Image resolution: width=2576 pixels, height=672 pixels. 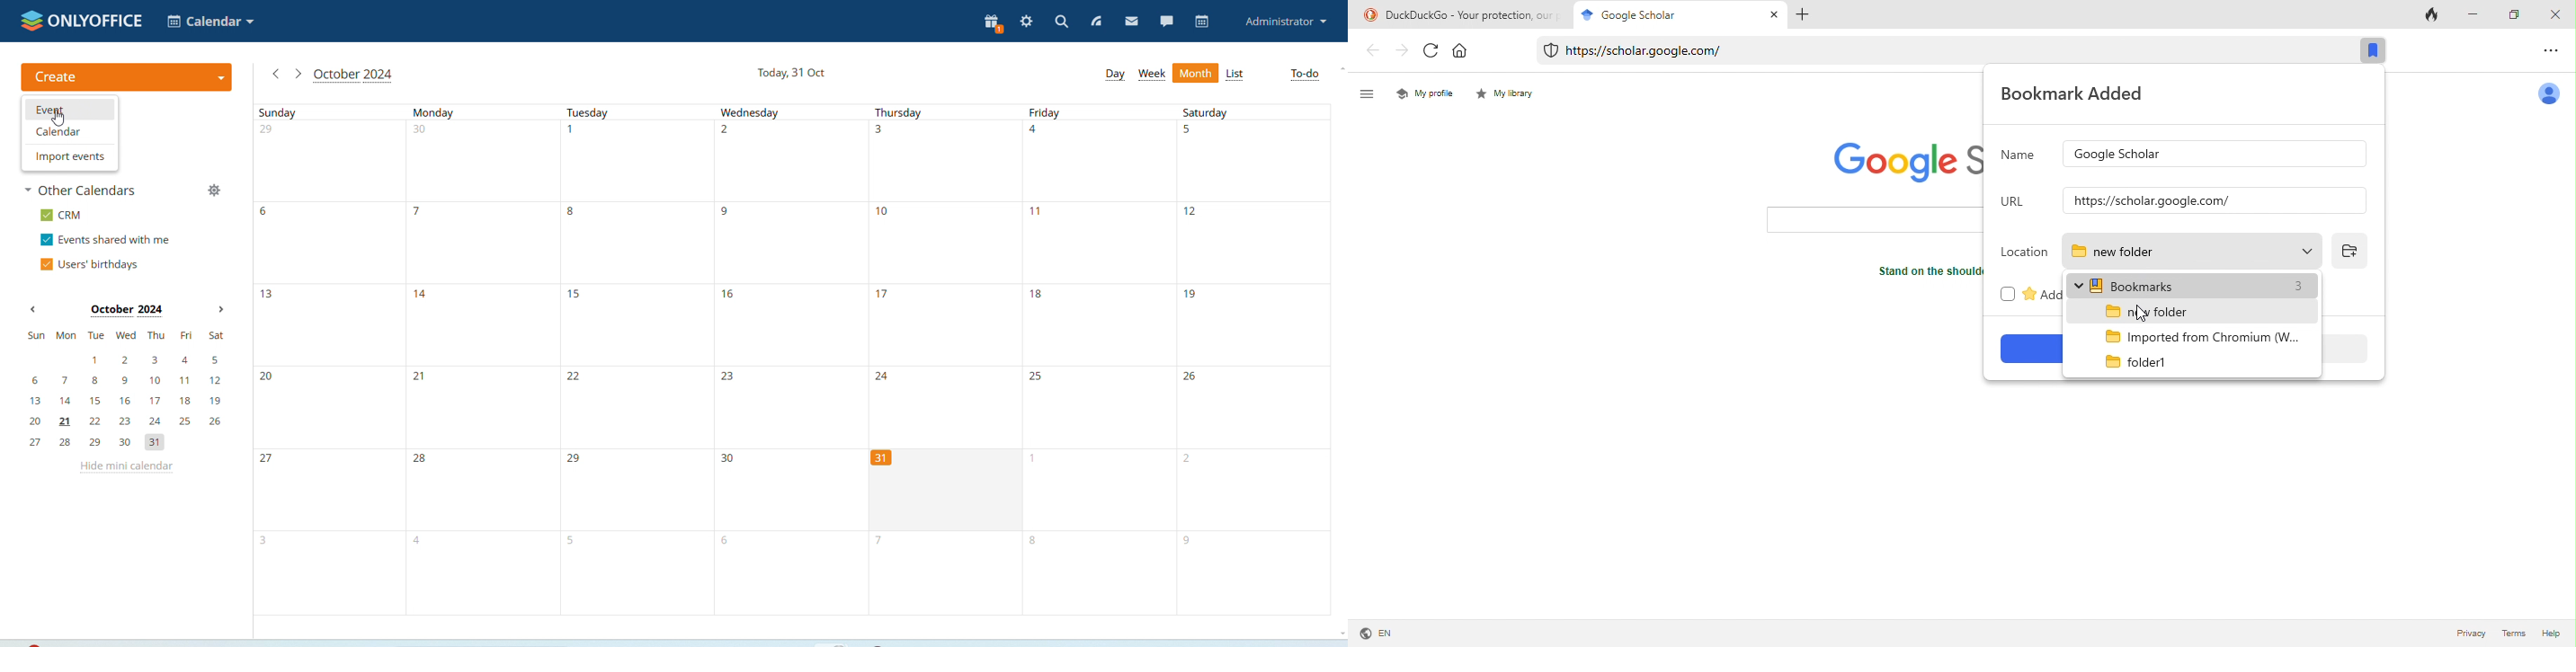 What do you see at coordinates (119, 309) in the screenshot?
I see `October 2024` at bounding box center [119, 309].